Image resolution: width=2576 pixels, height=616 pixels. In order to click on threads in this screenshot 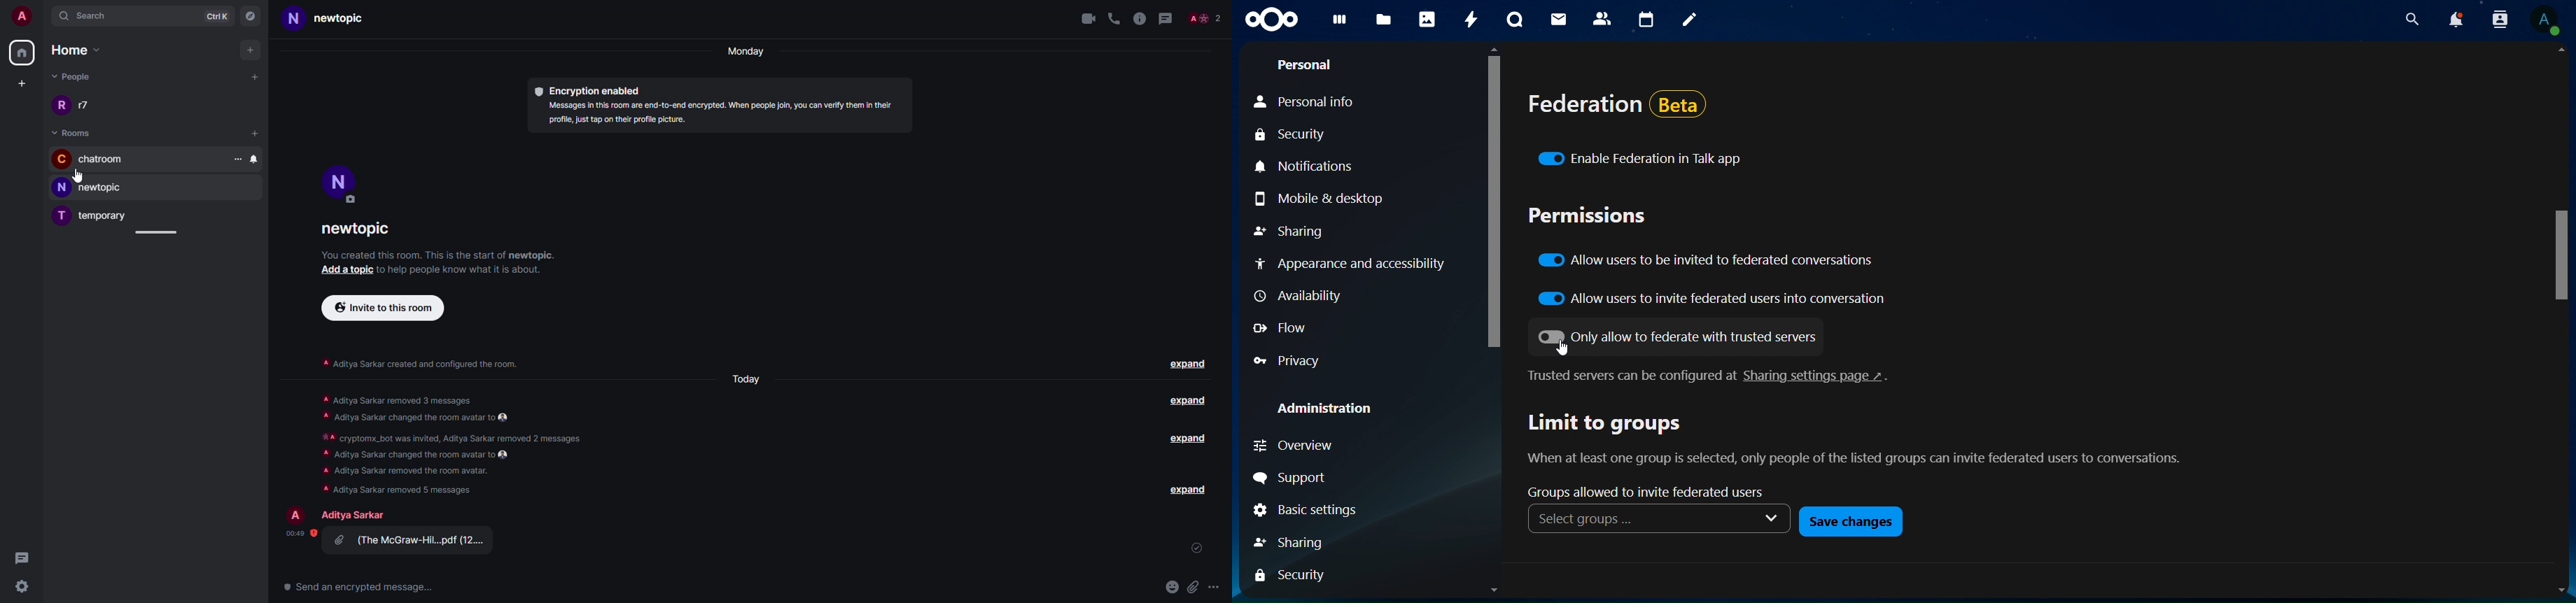, I will do `click(21, 557)`.